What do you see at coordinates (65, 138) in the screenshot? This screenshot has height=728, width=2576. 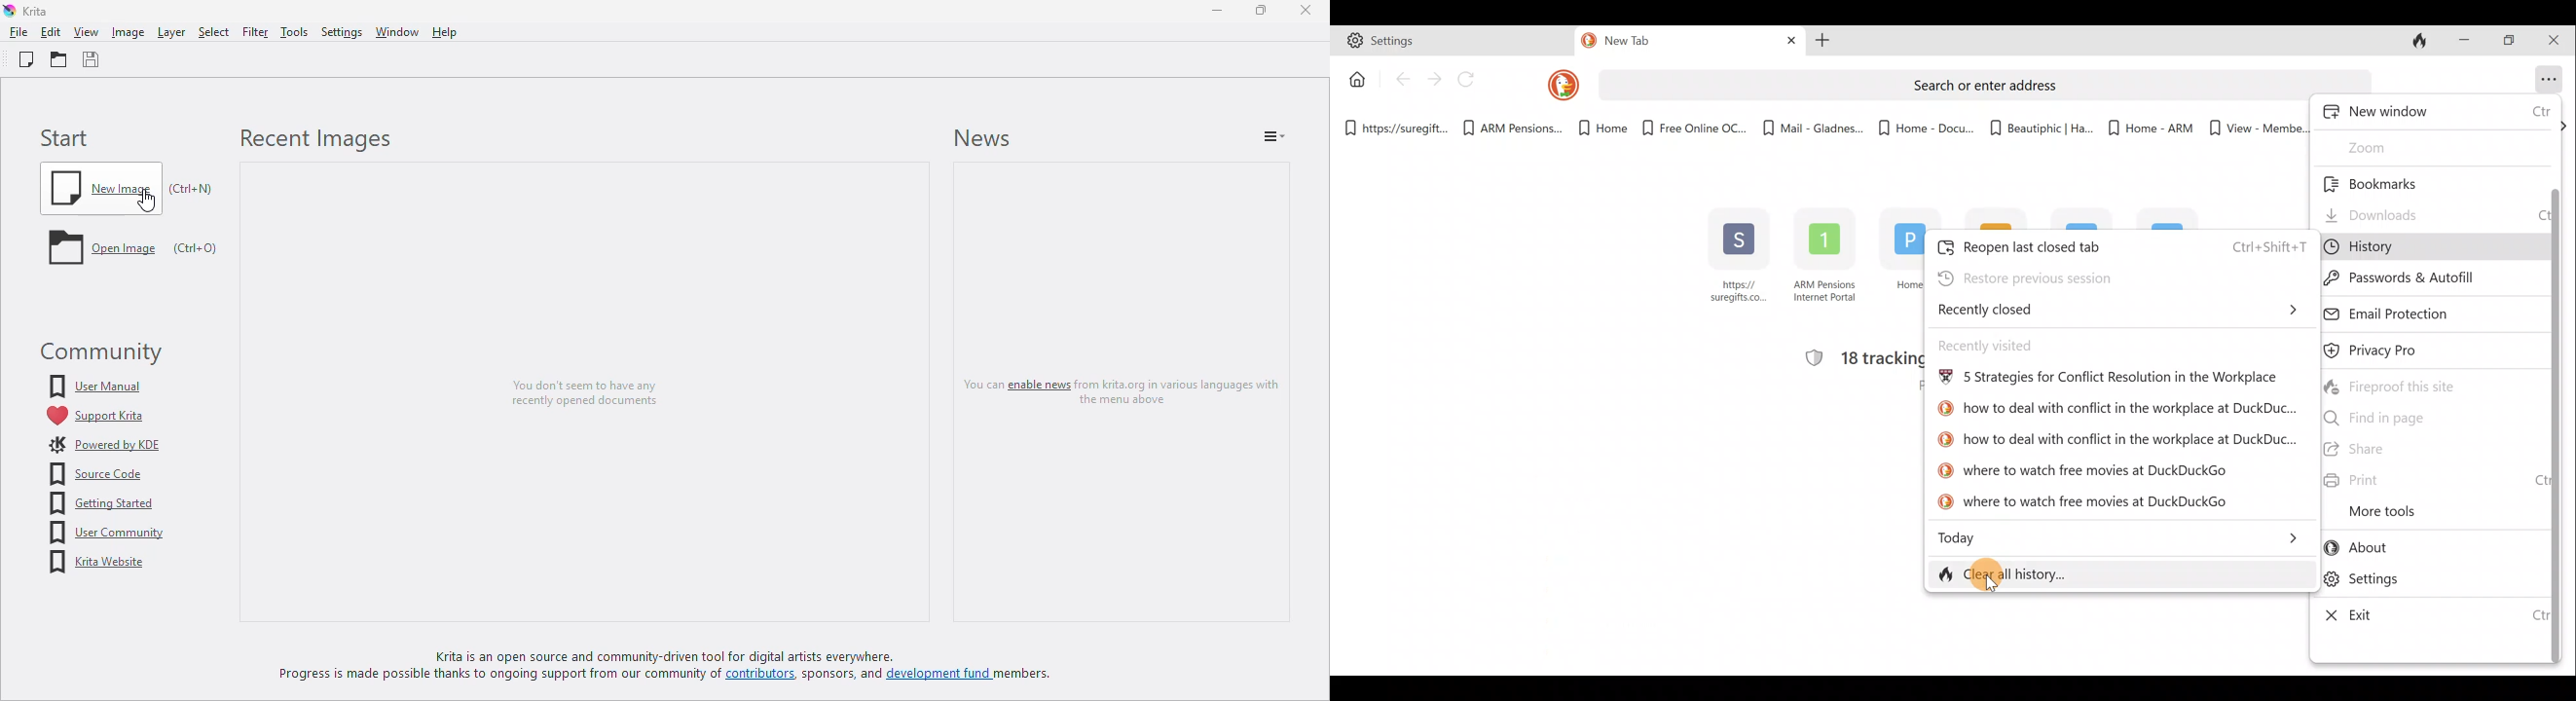 I see `start` at bounding box center [65, 138].